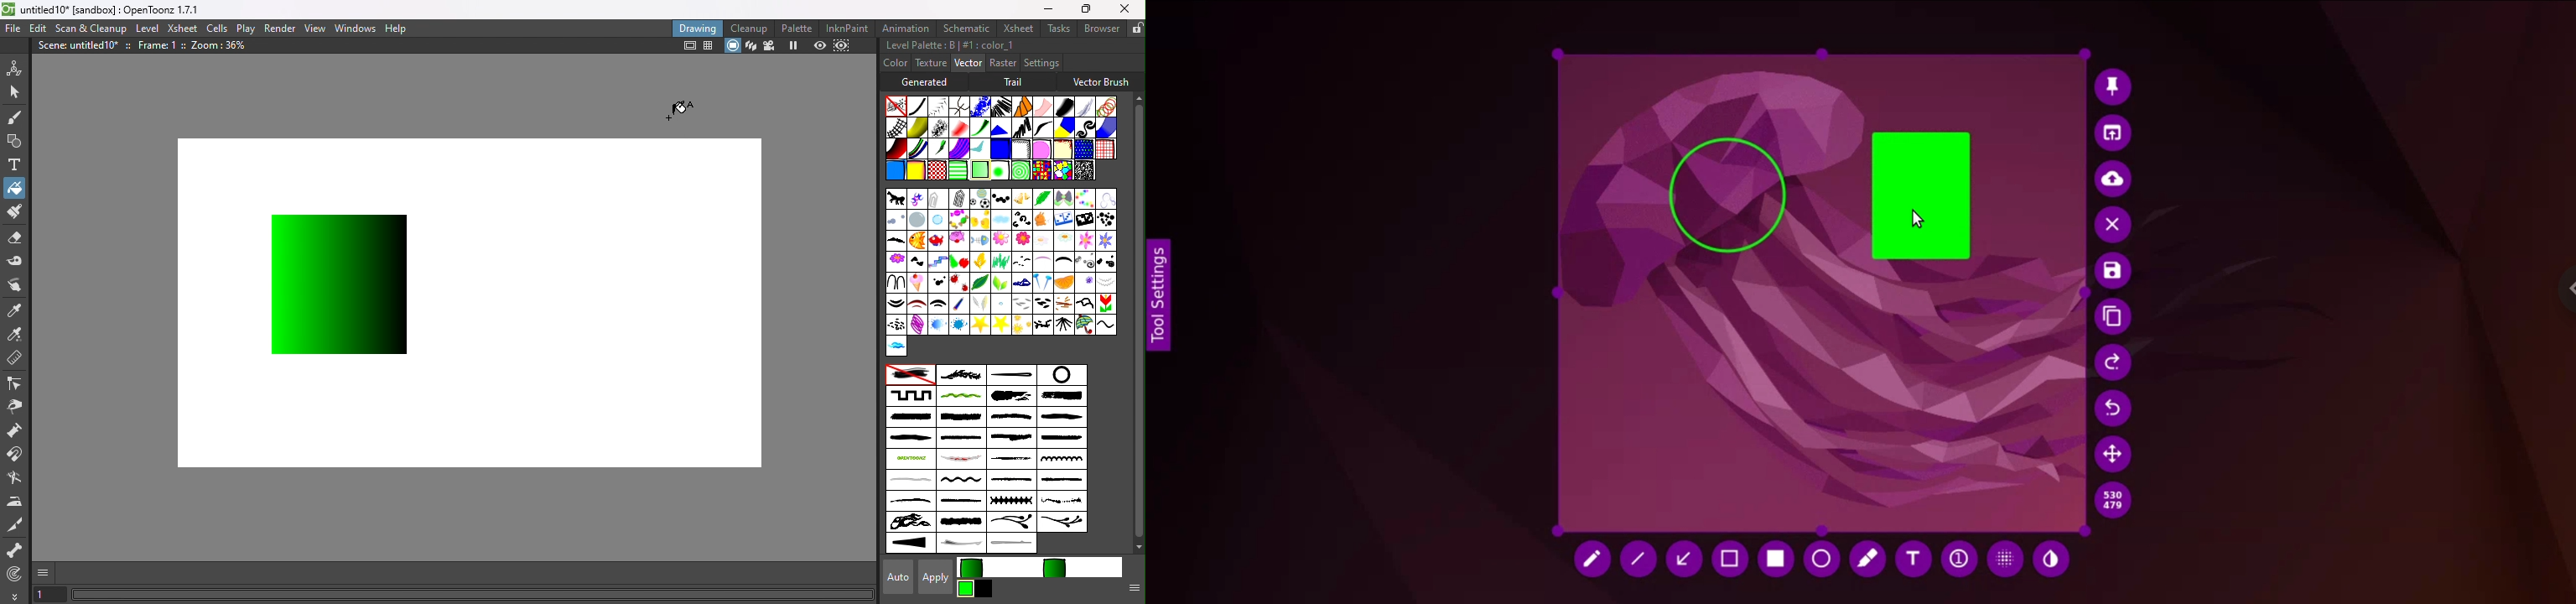 The image size is (2576, 616). What do you see at coordinates (1083, 262) in the screenshot?
I see `hedge` at bounding box center [1083, 262].